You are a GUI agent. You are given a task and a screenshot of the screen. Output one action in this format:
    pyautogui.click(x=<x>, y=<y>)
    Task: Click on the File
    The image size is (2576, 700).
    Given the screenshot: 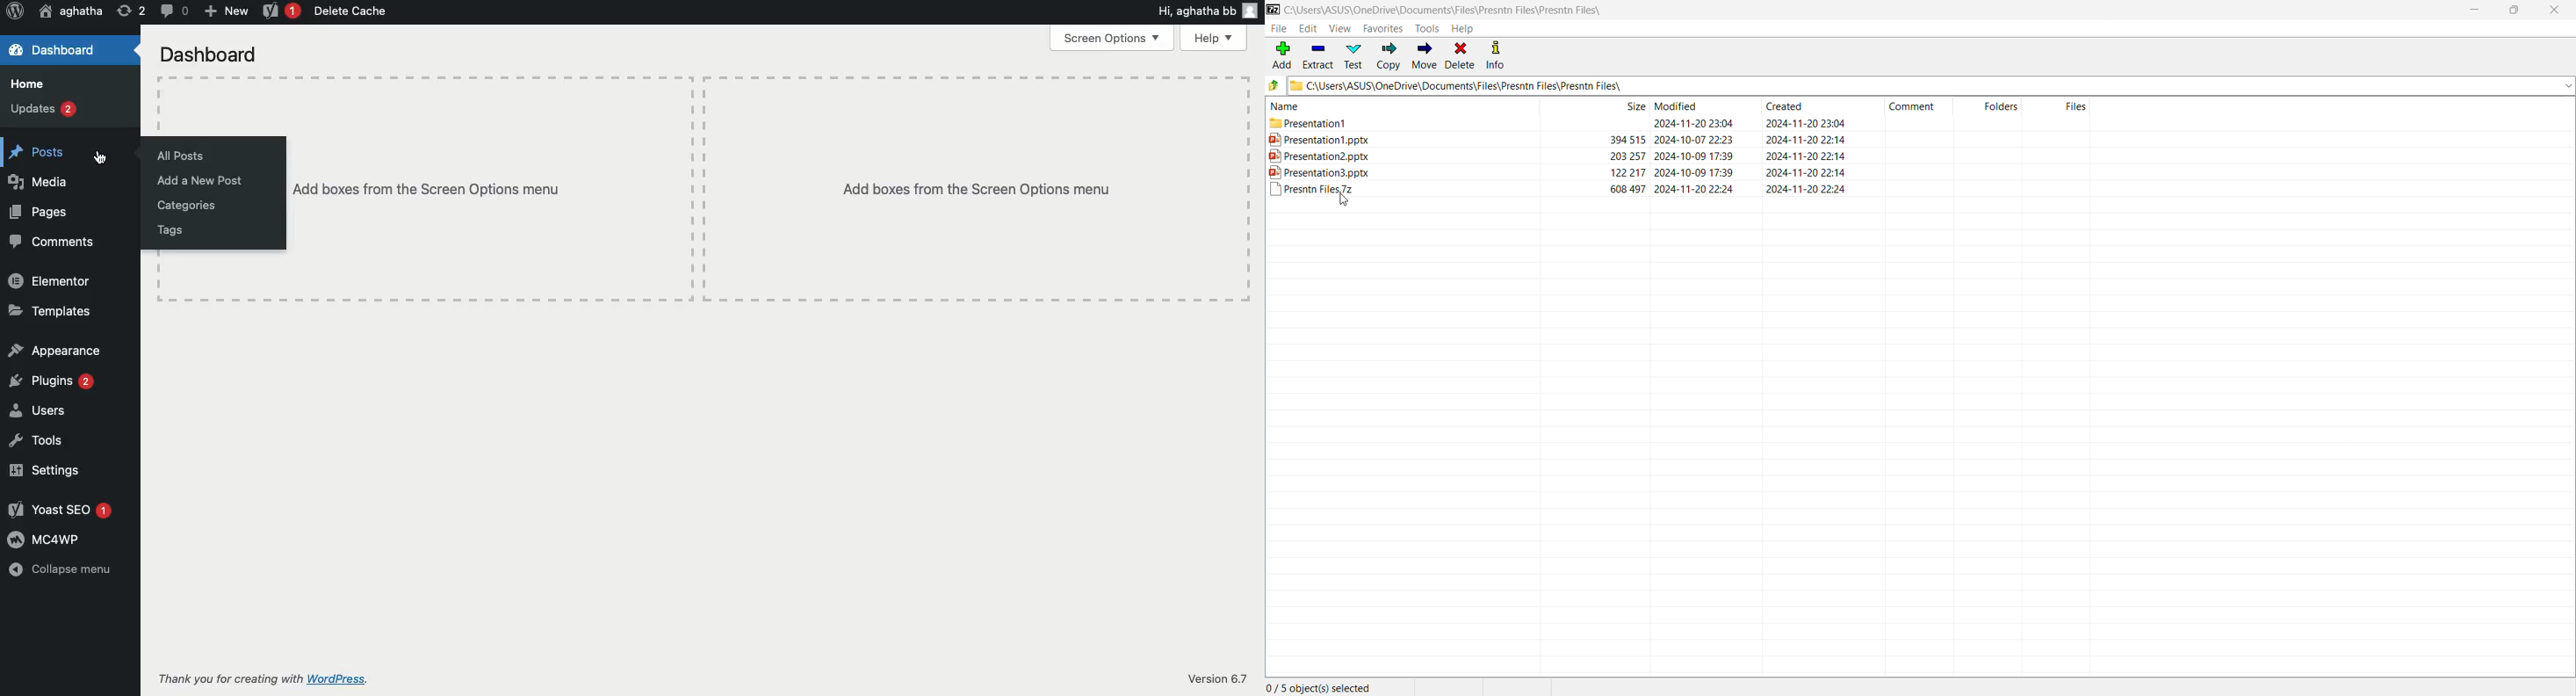 What is the action you would take?
    pyautogui.click(x=1280, y=29)
    